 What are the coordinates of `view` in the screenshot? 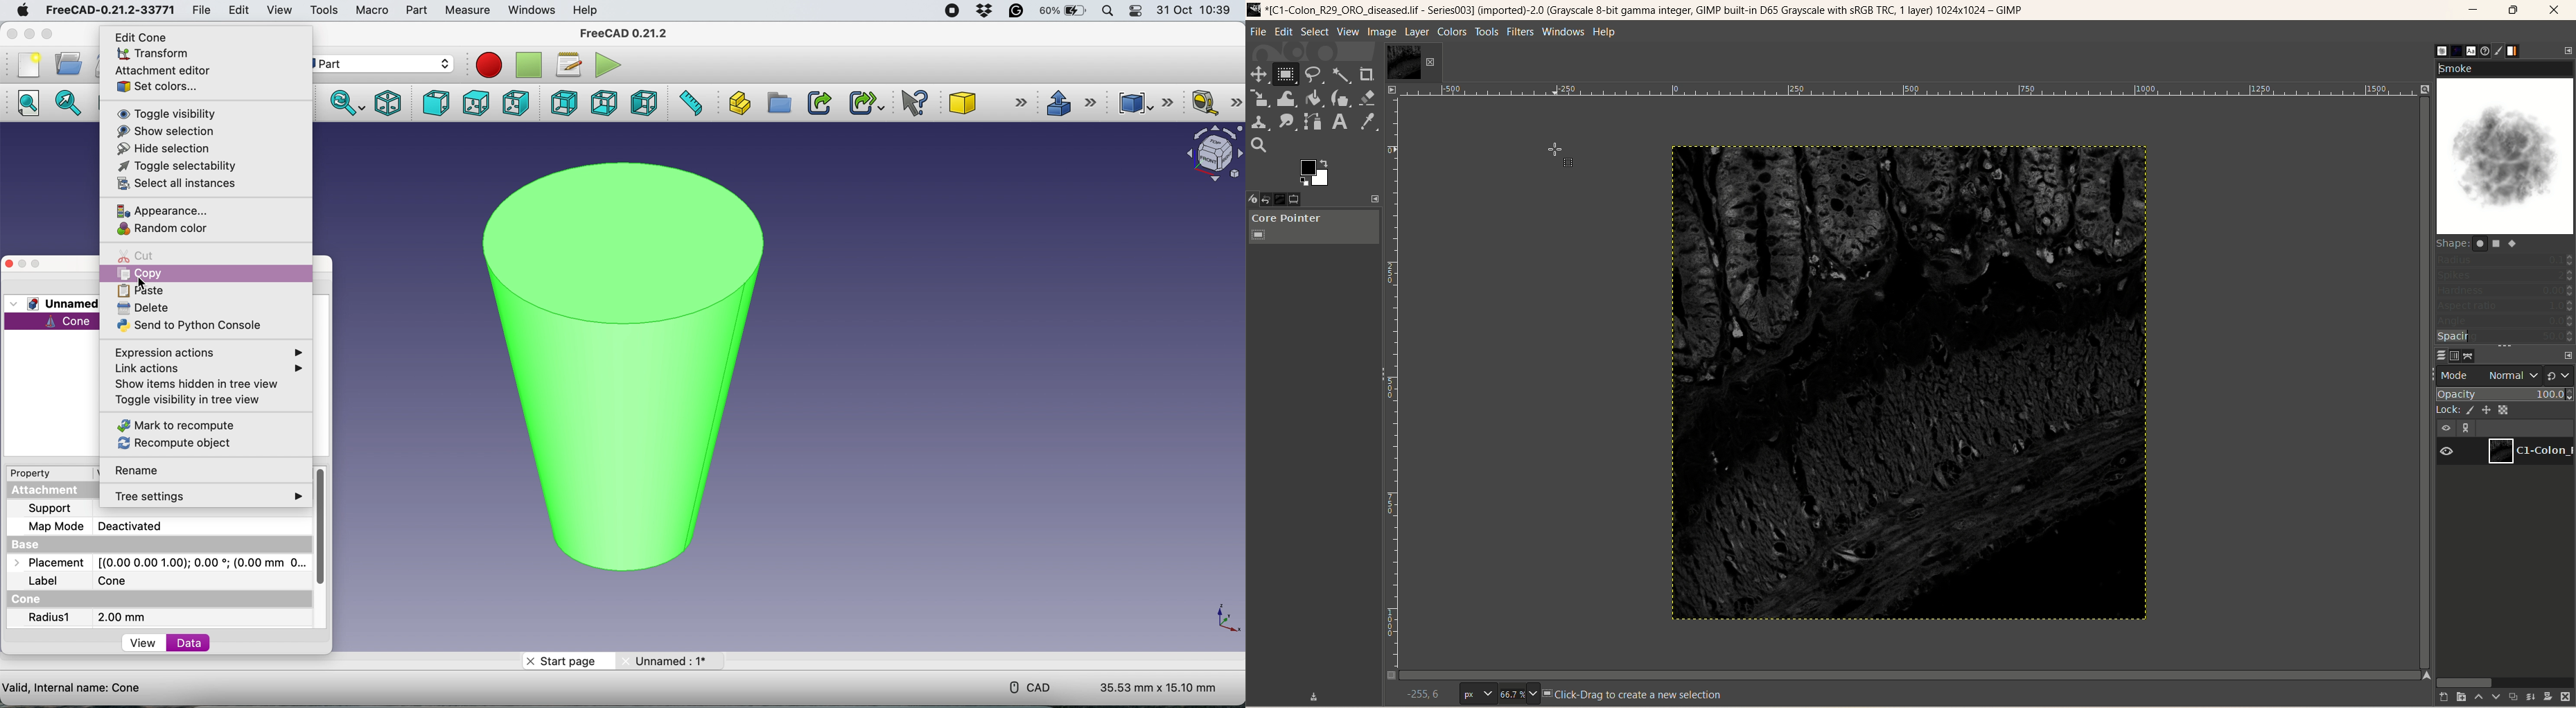 It's located at (279, 9).